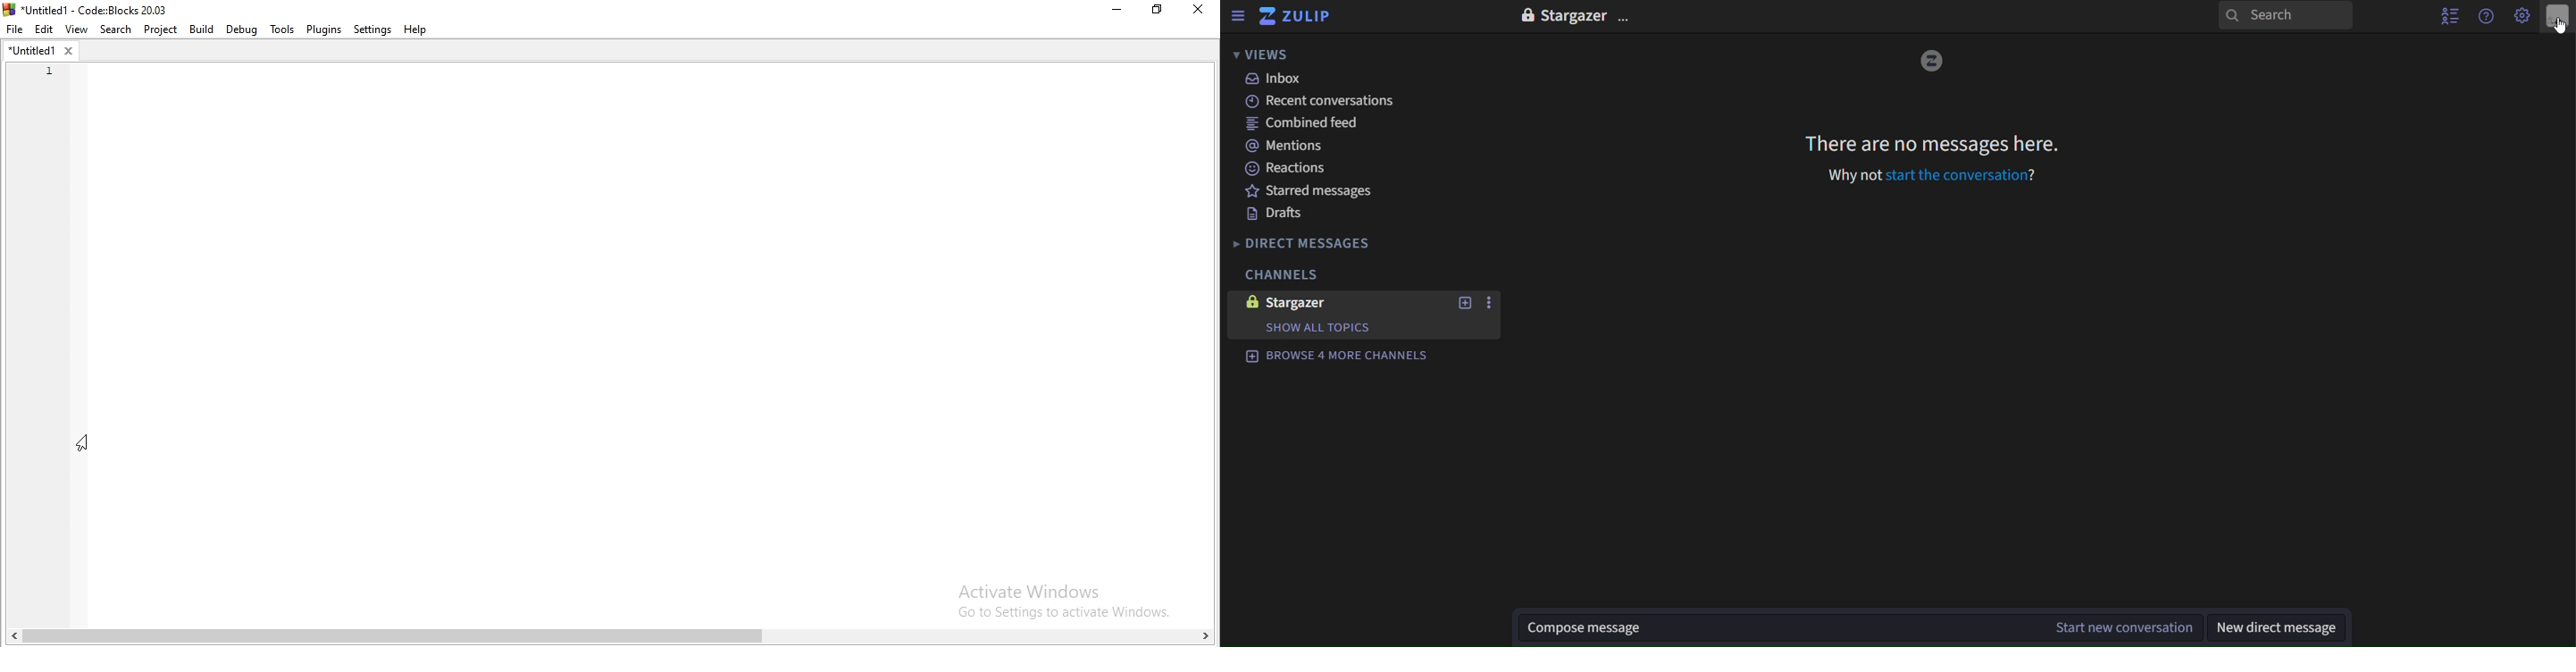 The width and height of the screenshot is (2576, 672). What do you see at coordinates (1491, 304) in the screenshot?
I see `more options` at bounding box center [1491, 304].